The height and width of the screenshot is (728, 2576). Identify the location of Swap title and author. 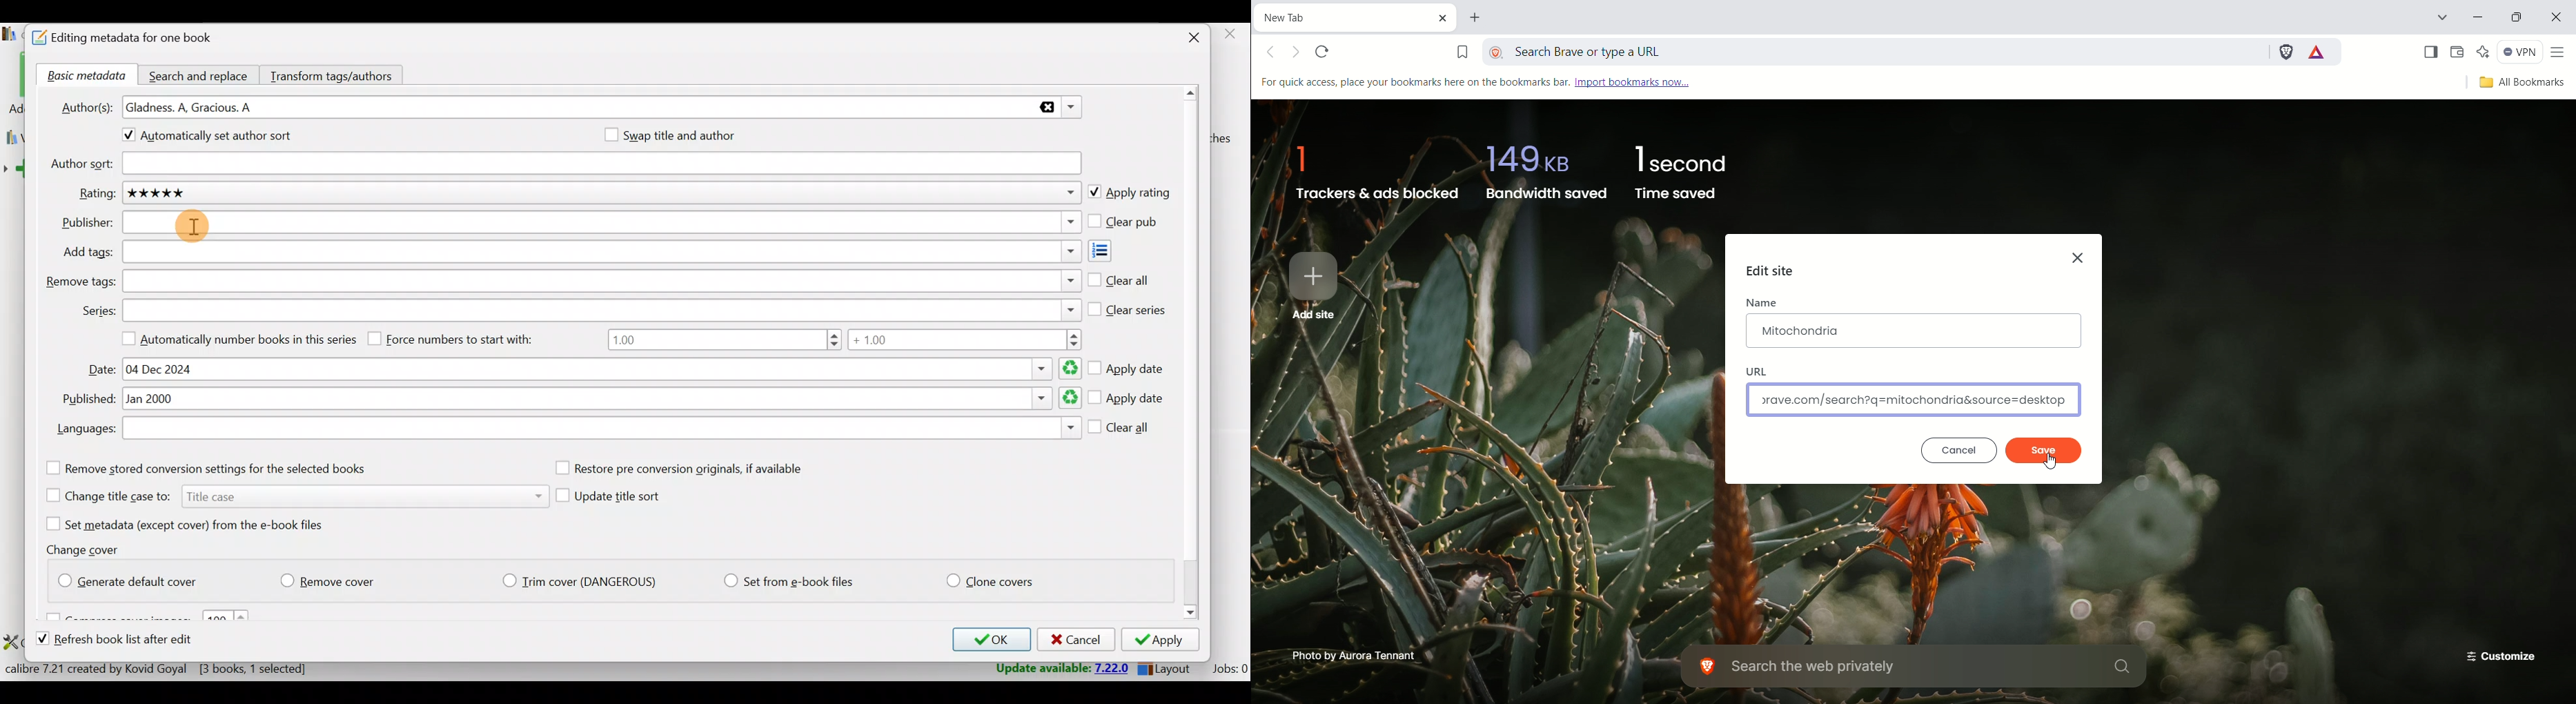
(694, 135).